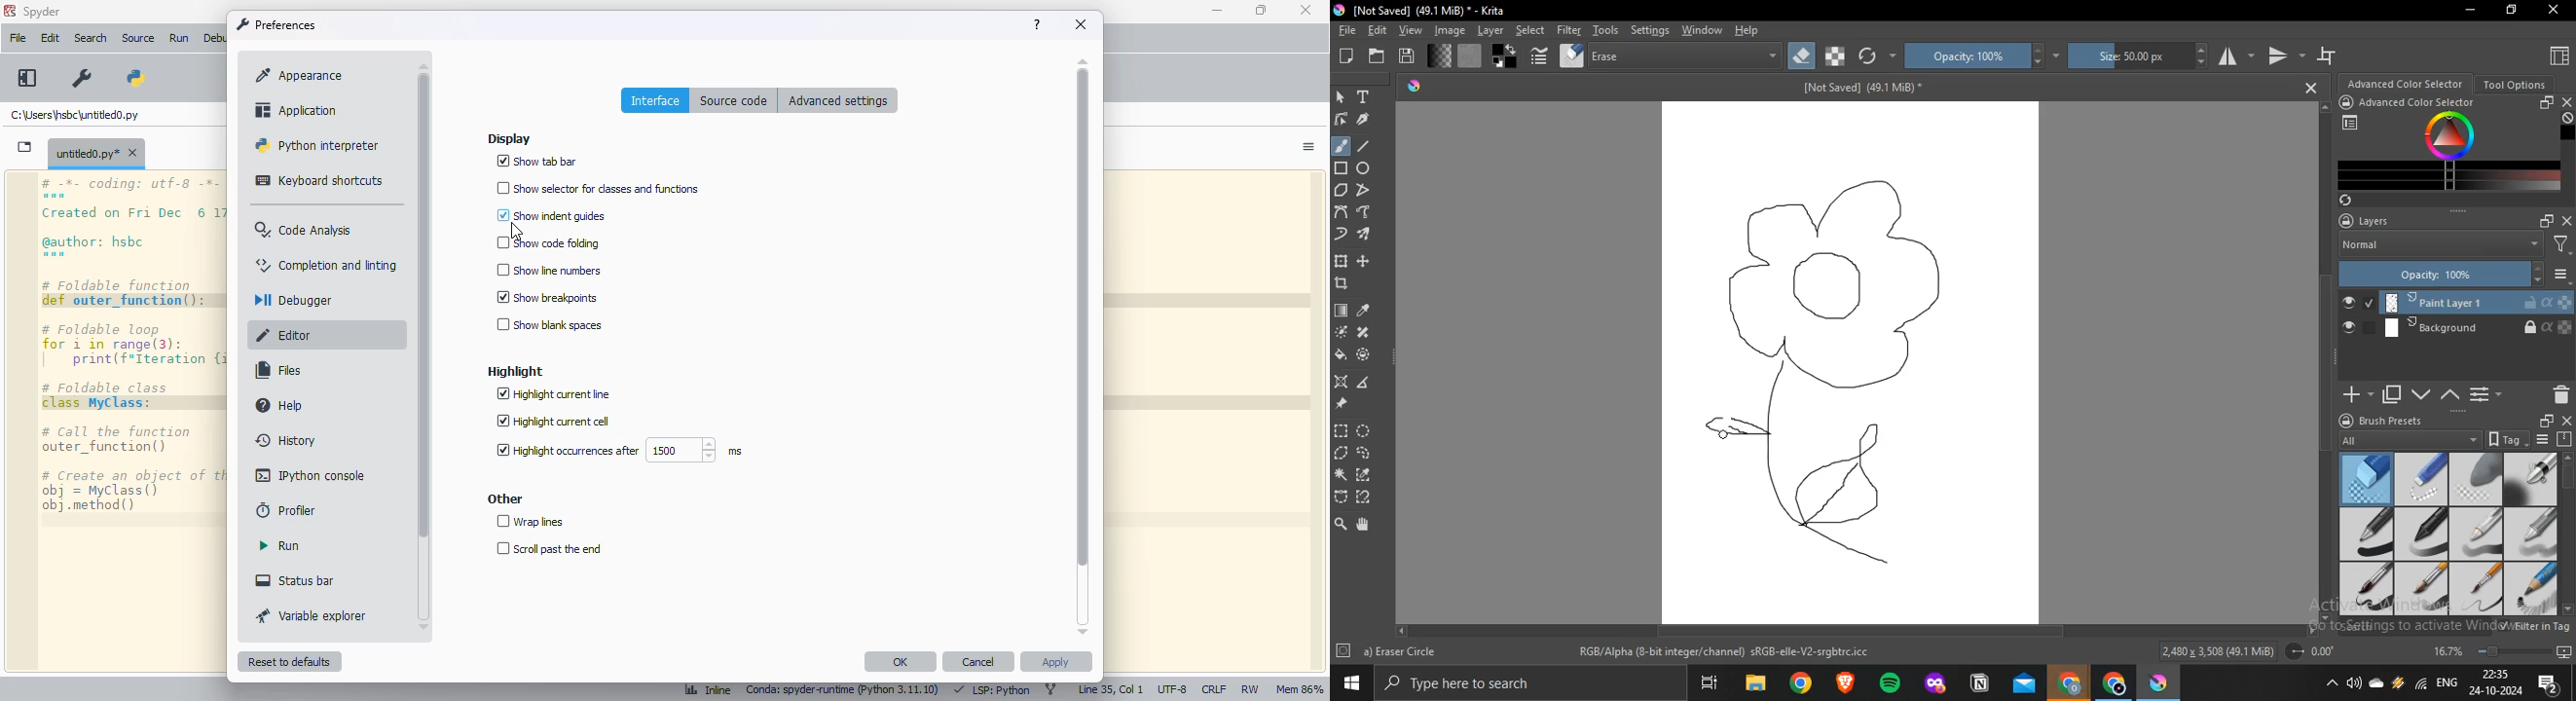 The width and height of the screenshot is (2576, 728). I want to click on application, so click(297, 110).